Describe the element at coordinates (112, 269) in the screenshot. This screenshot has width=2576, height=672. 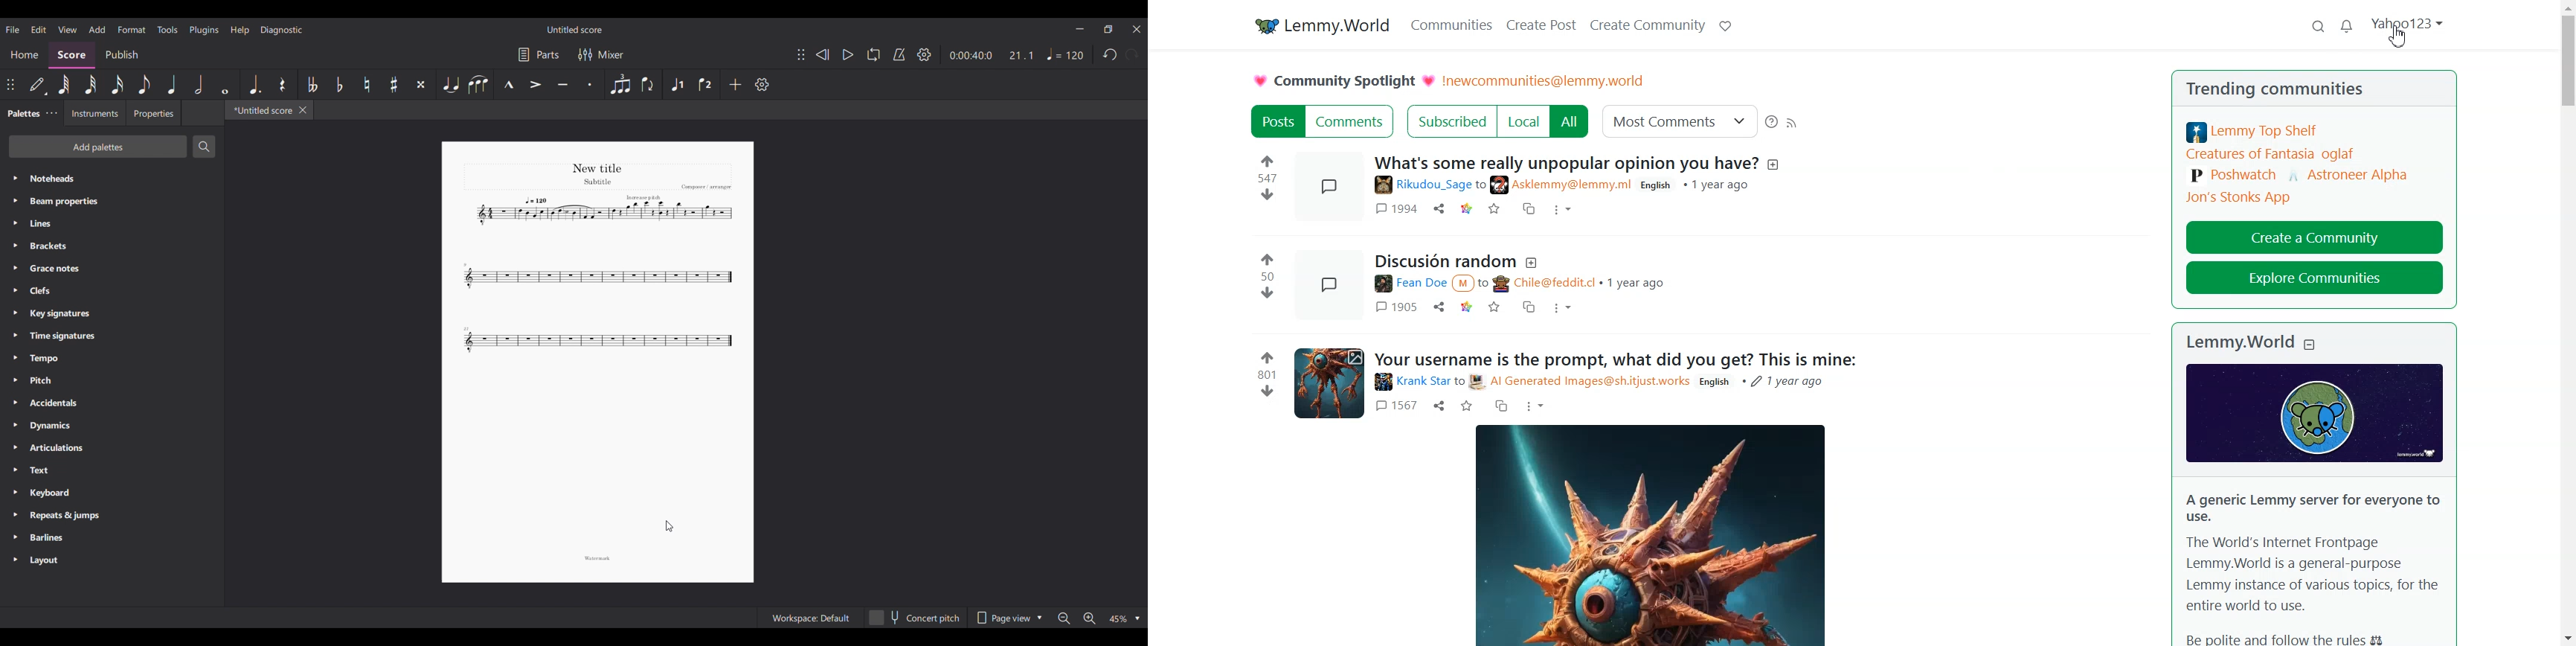
I see `Grace notes` at that location.